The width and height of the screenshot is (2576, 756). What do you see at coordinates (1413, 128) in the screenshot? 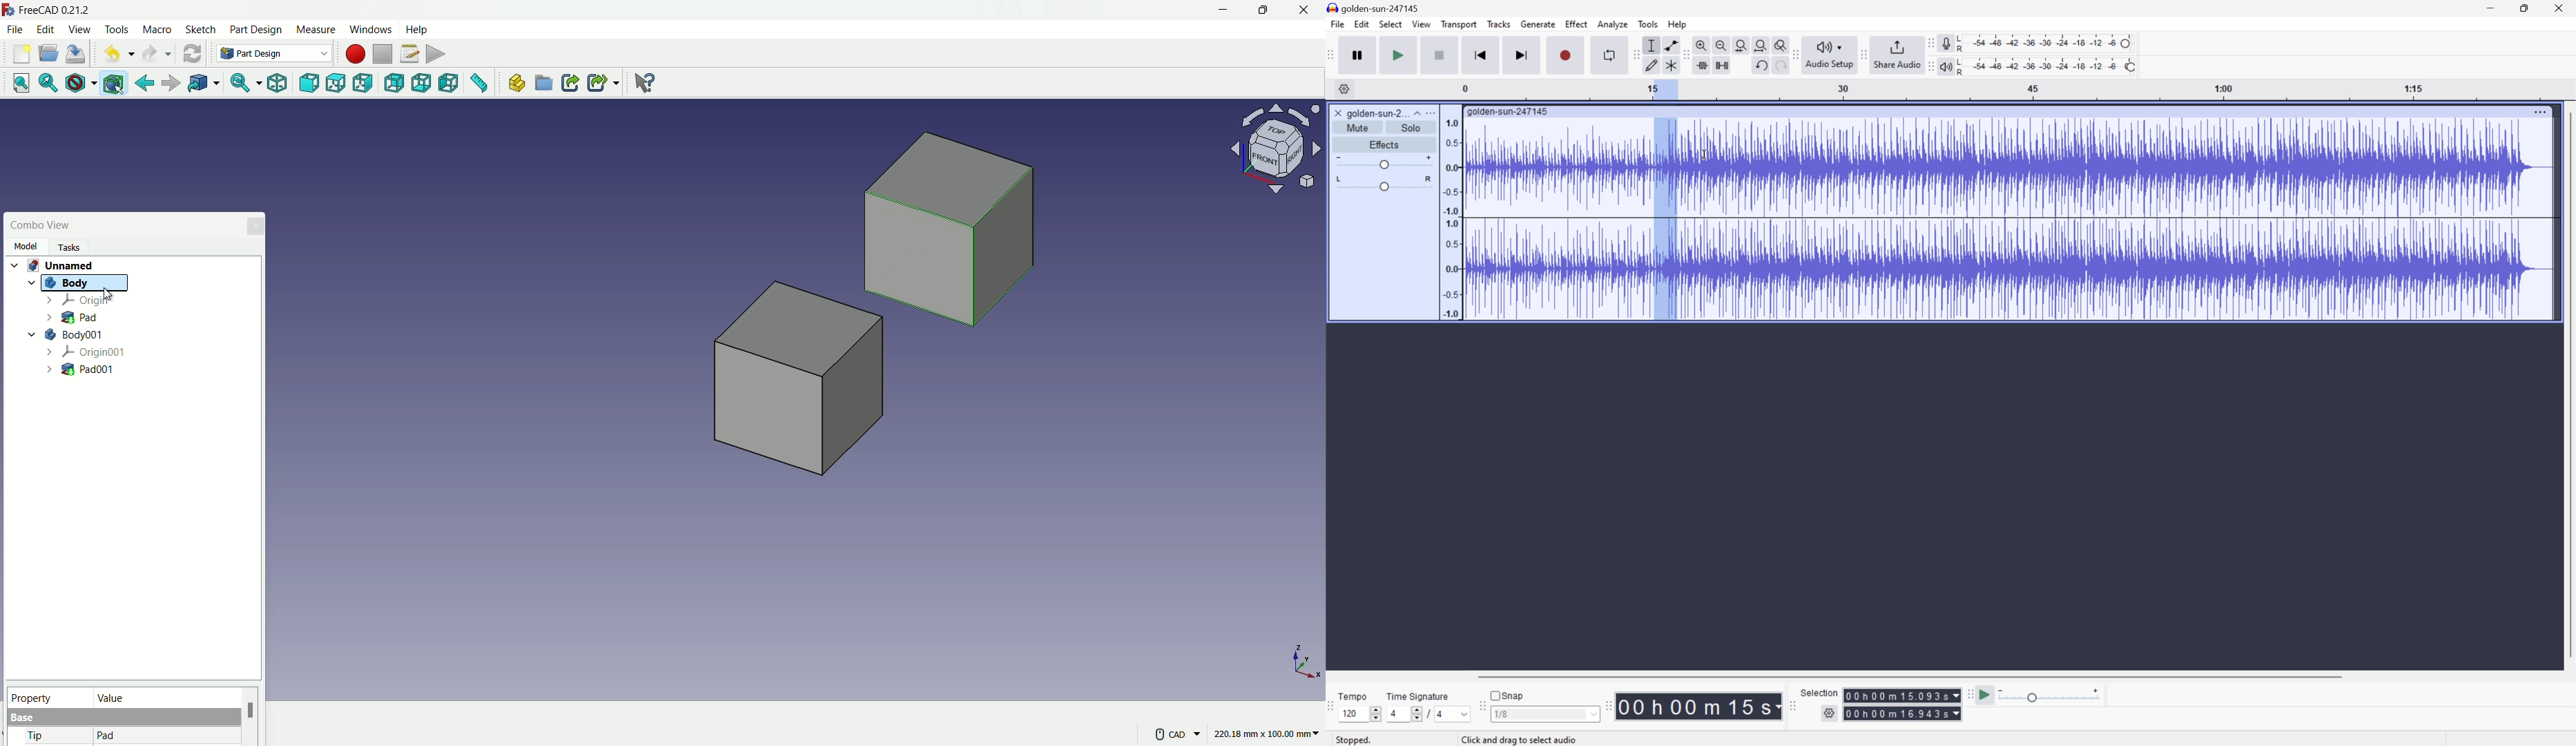
I see `Solo` at bounding box center [1413, 128].